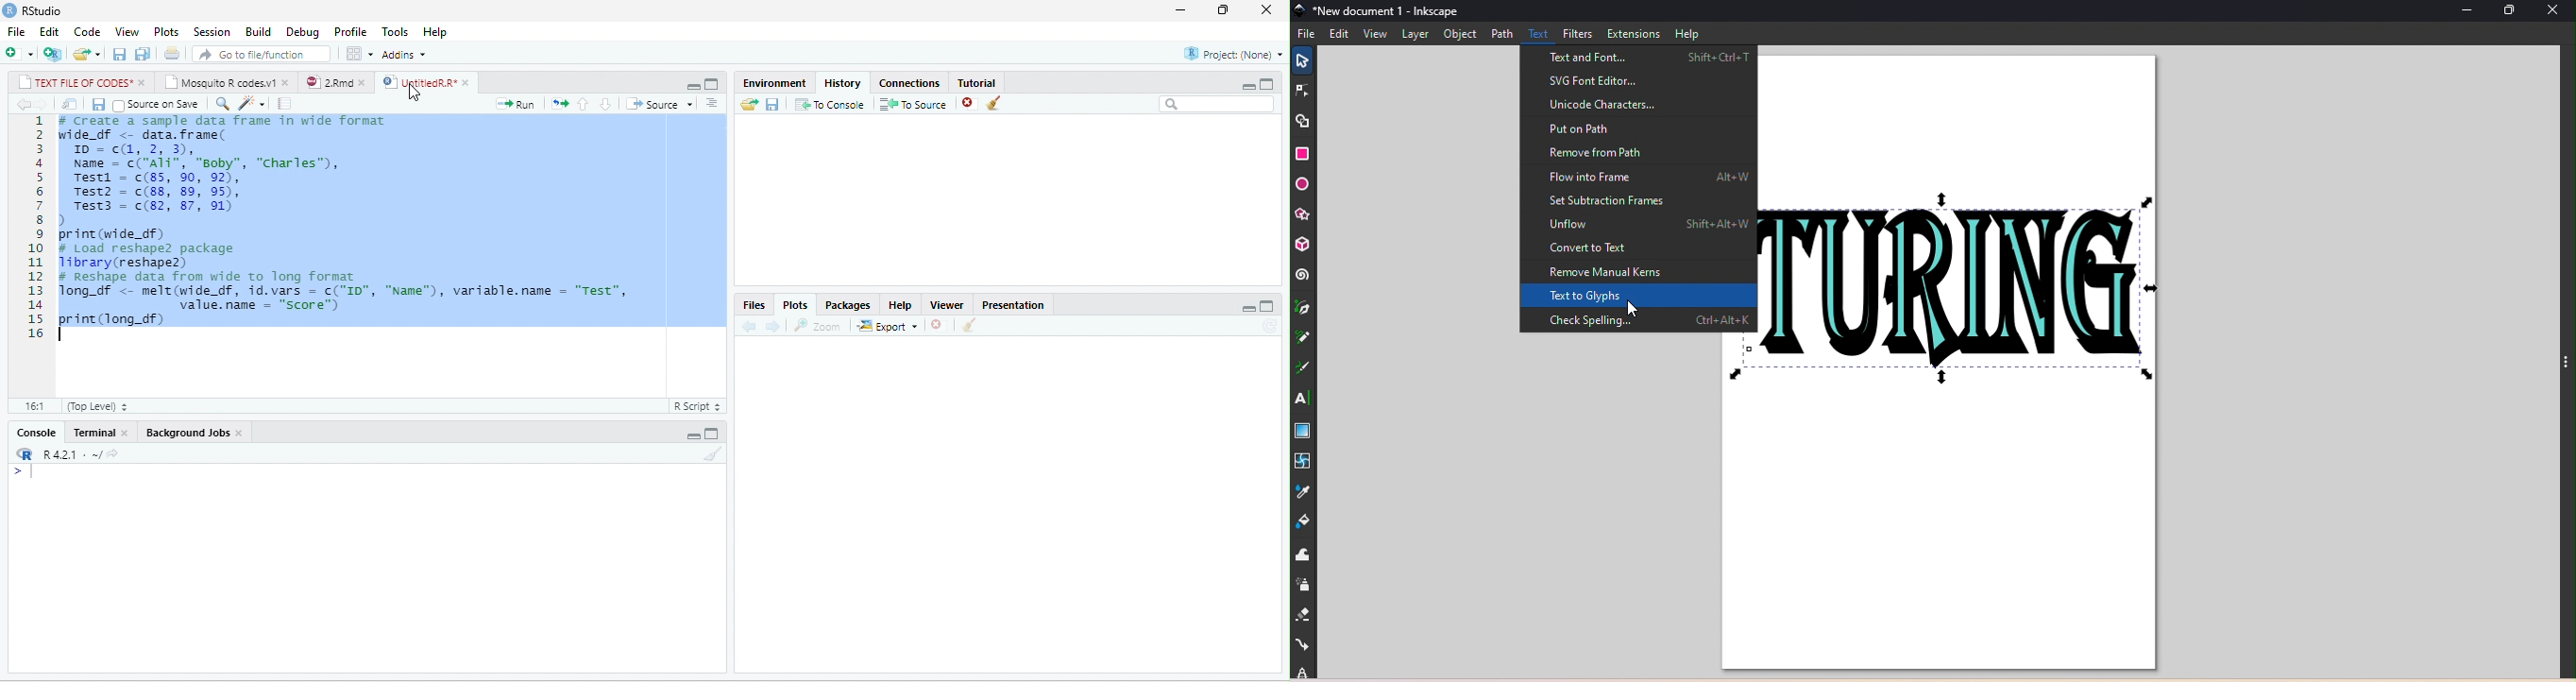 This screenshot has width=2576, height=700. Describe the element at coordinates (127, 433) in the screenshot. I see `close` at that location.